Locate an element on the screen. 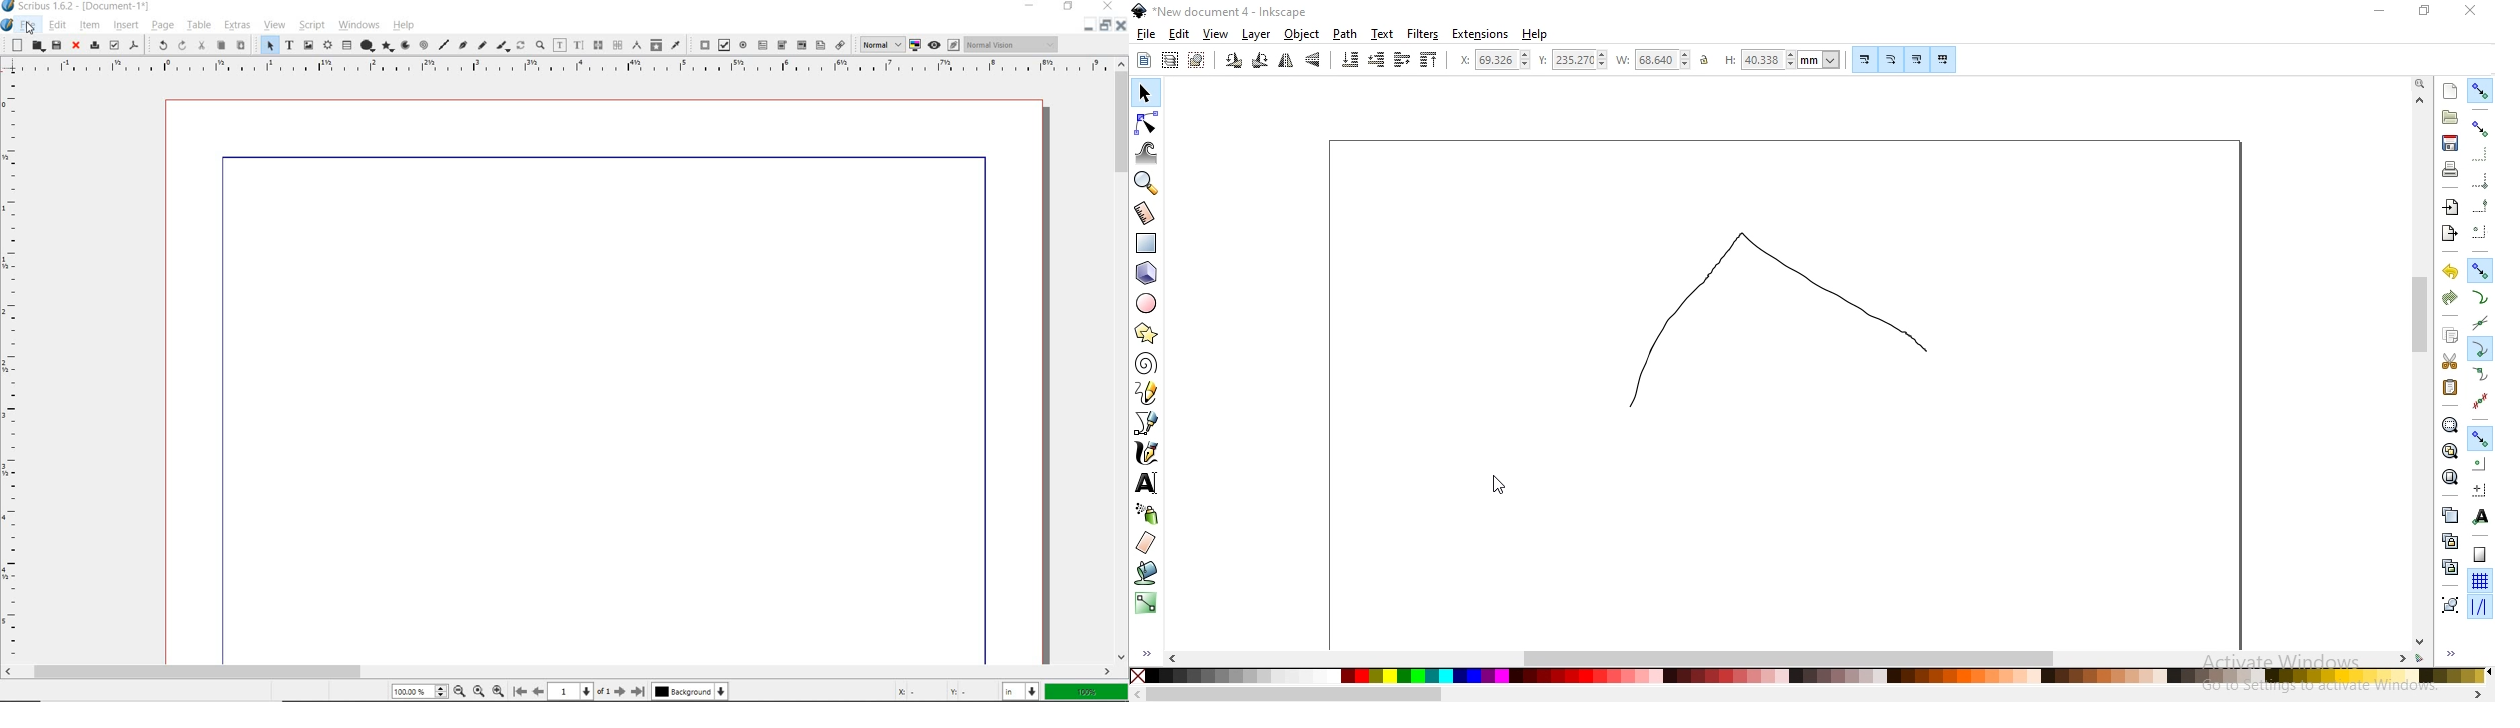 The width and height of the screenshot is (2520, 728). view is located at coordinates (274, 26).